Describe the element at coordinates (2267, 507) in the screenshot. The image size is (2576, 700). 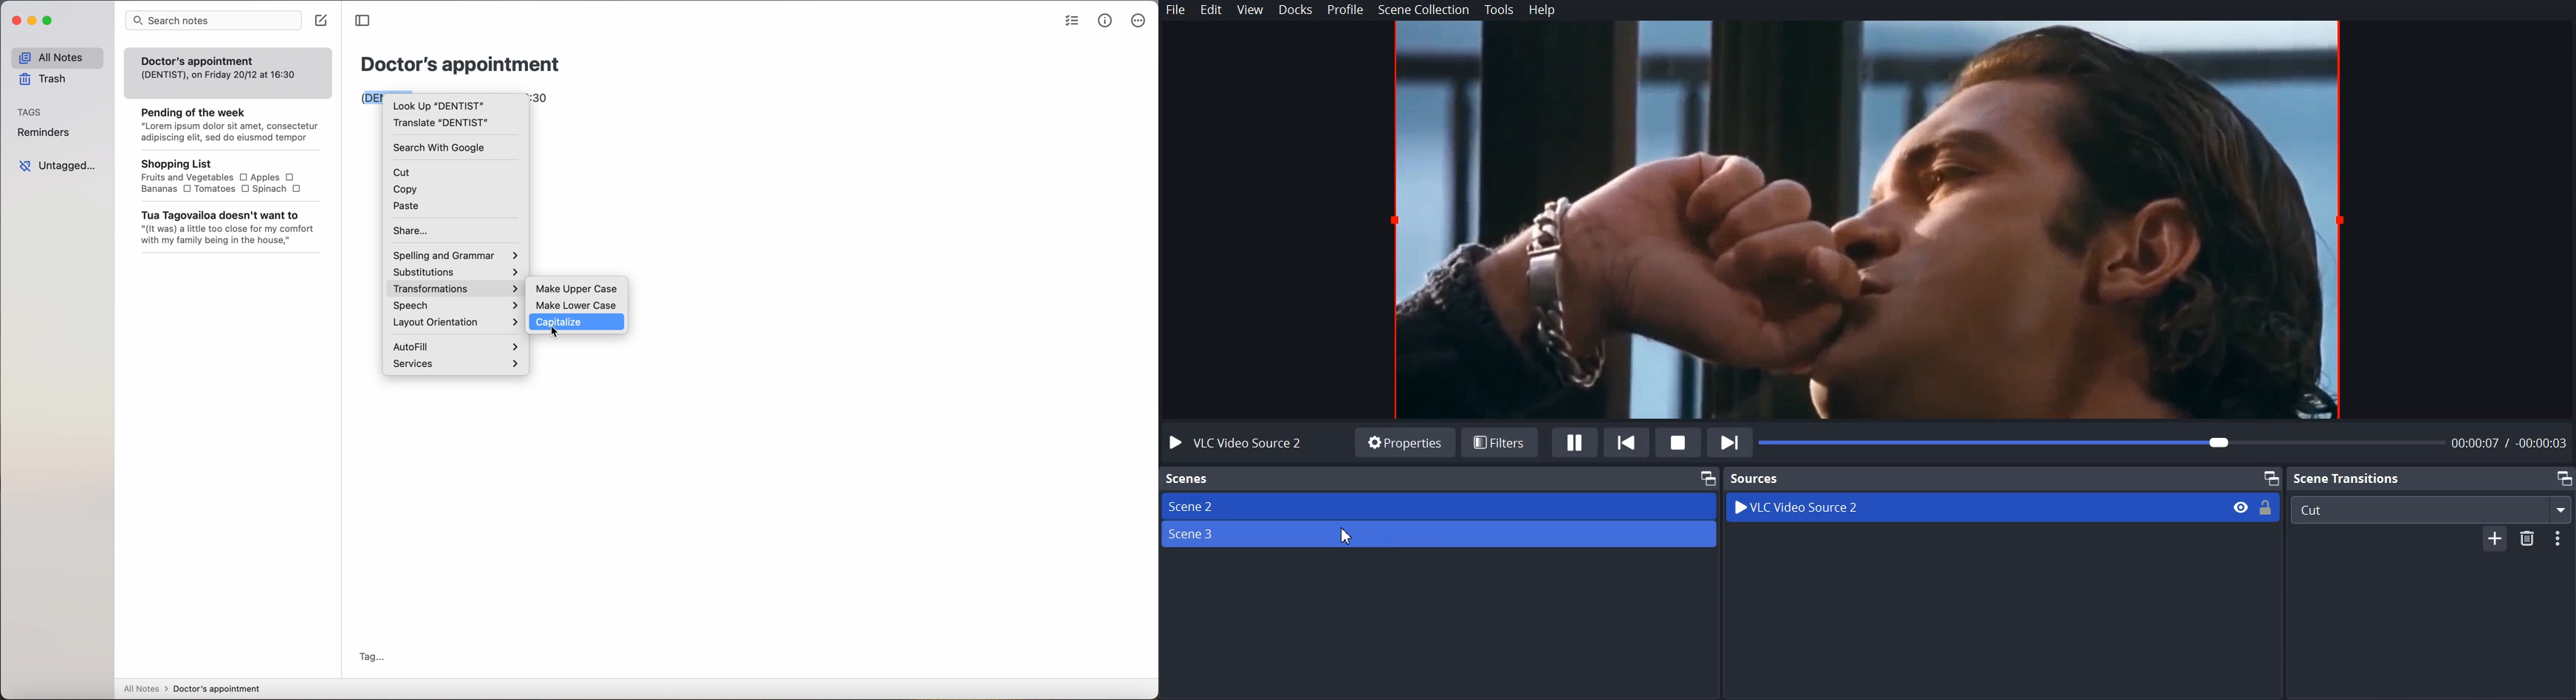
I see `Lock` at that location.